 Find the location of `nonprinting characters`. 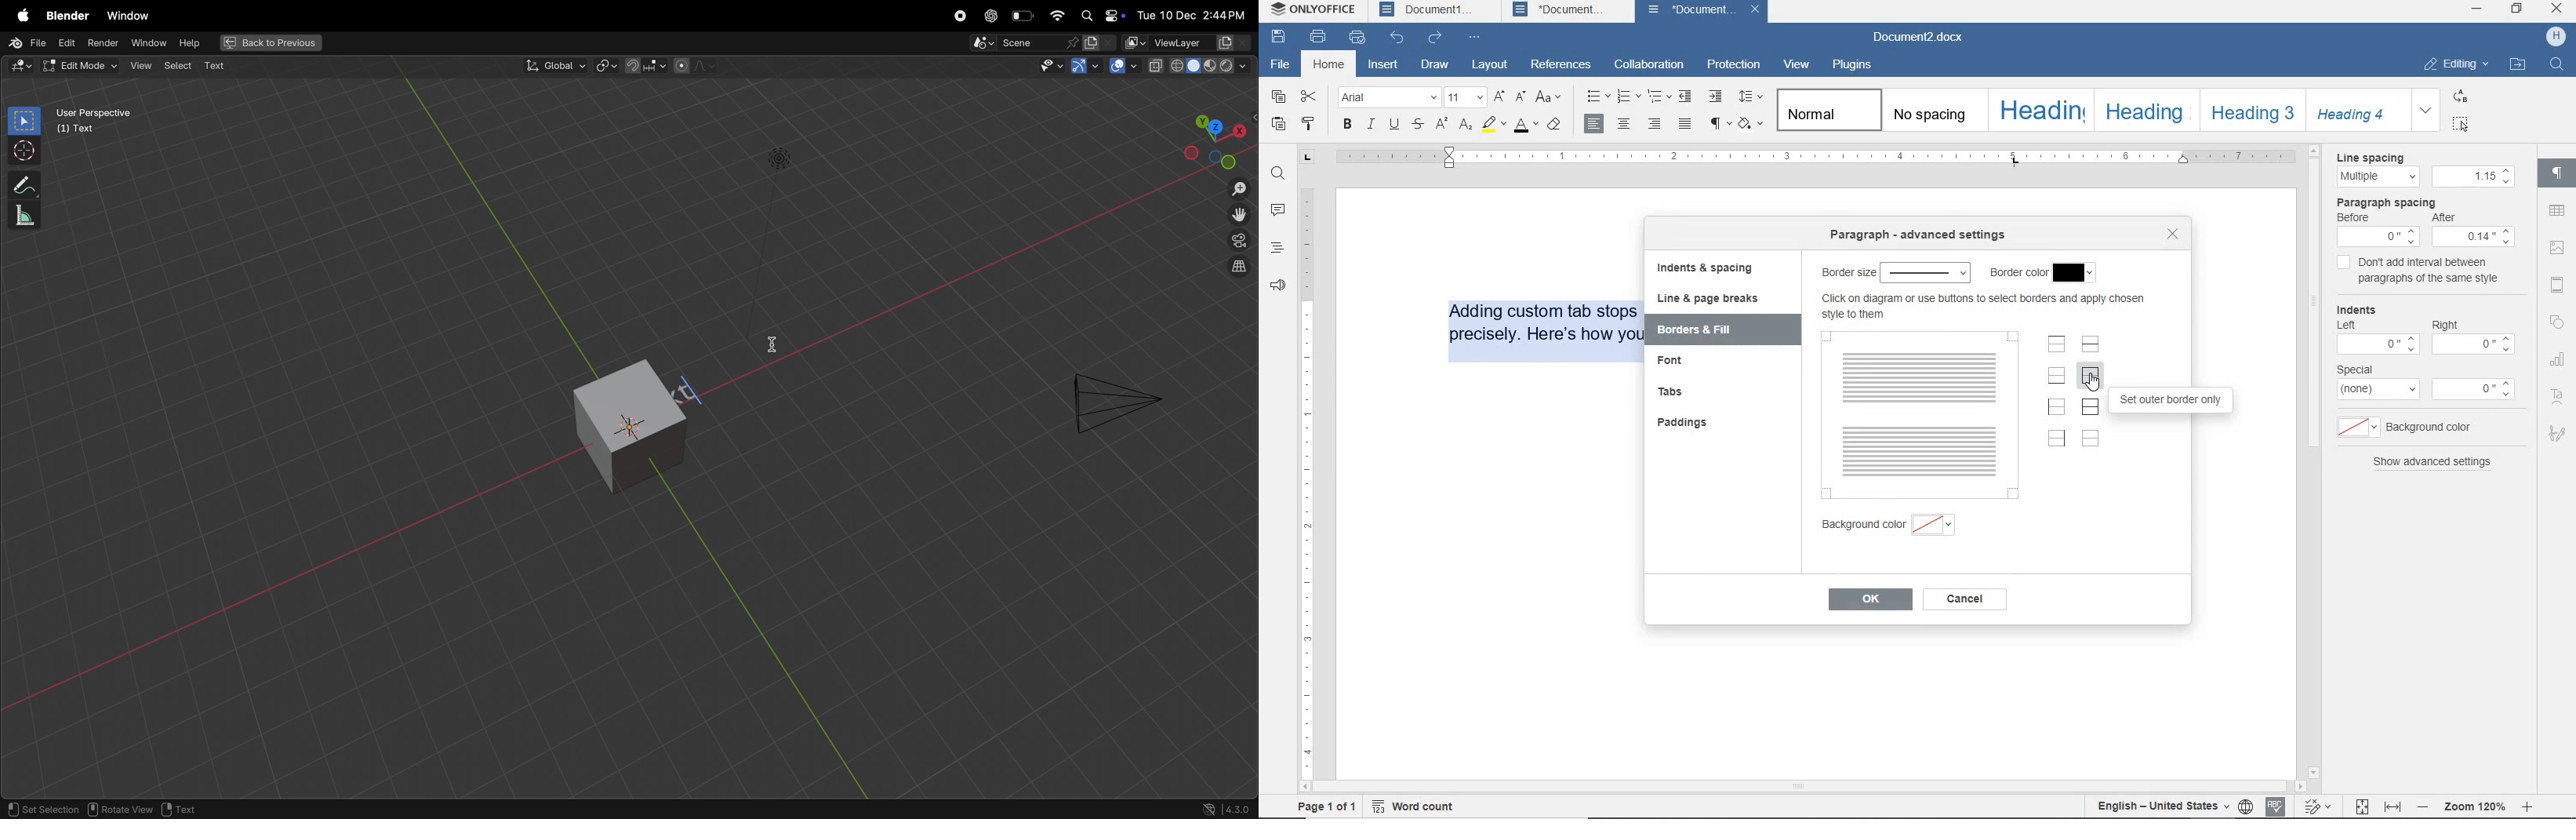

nonprinting characters is located at coordinates (1719, 126).